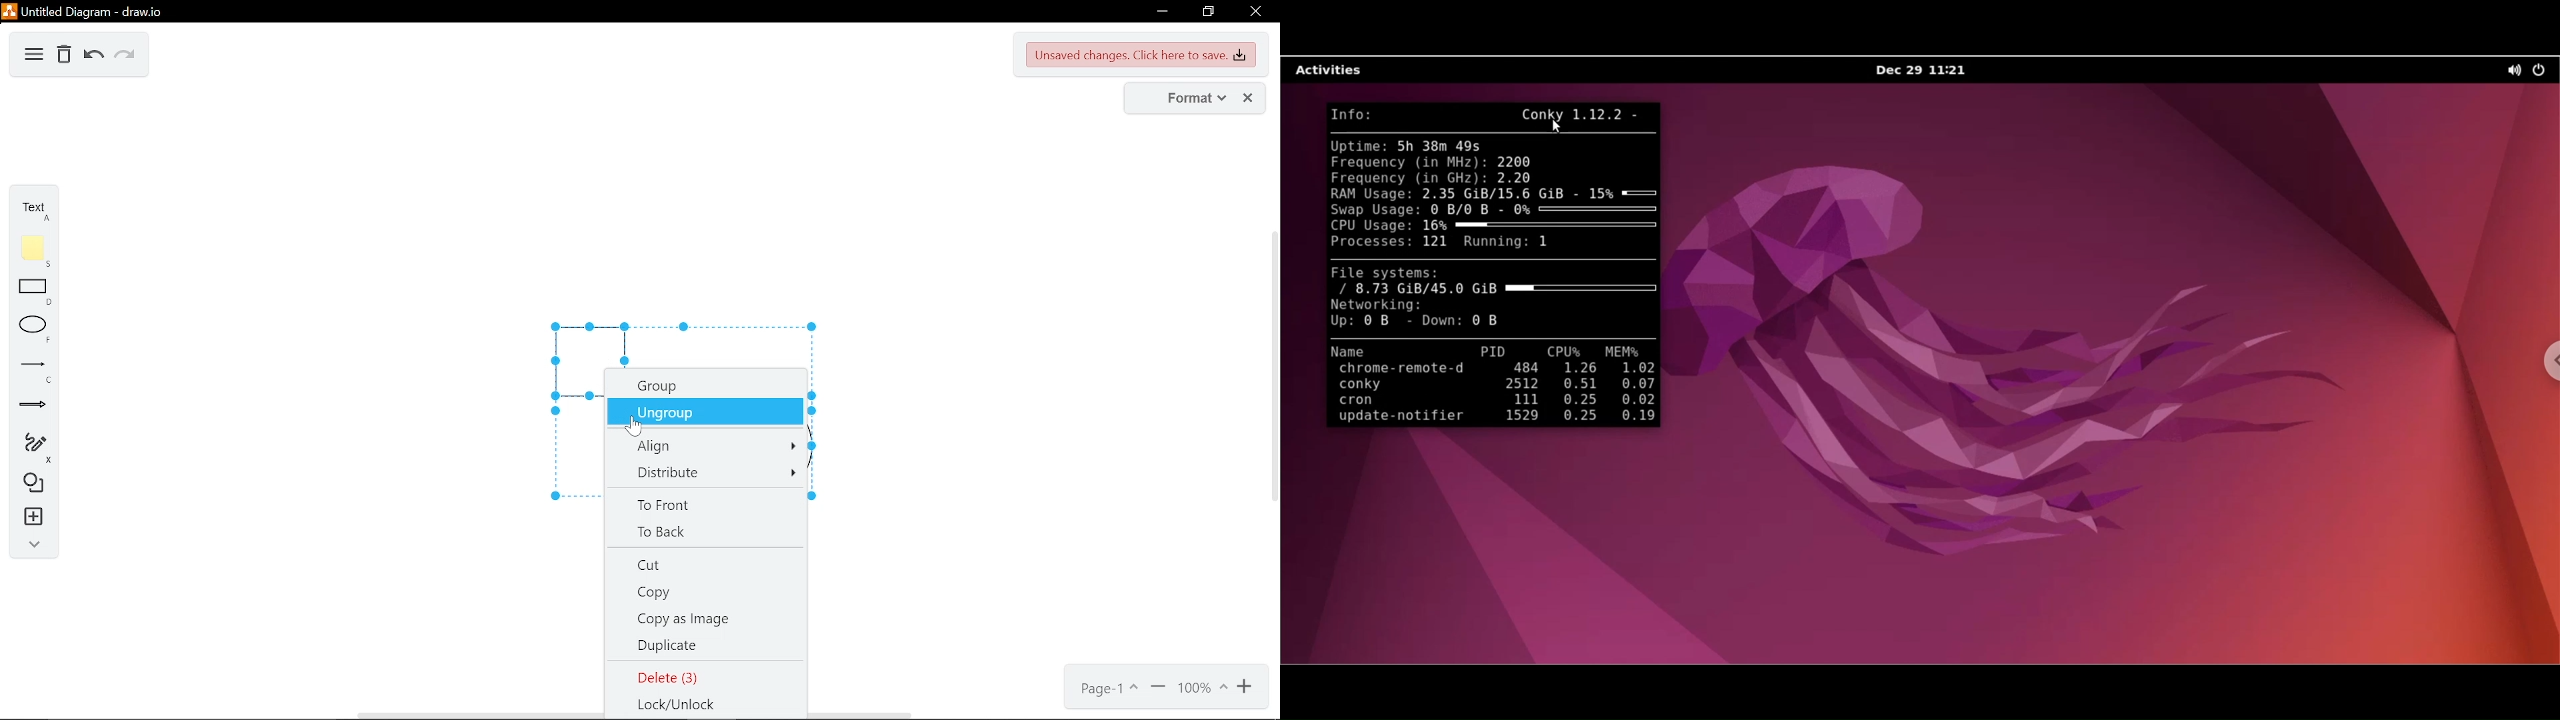 Image resolution: width=2576 pixels, height=728 pixels. Describe the element at coordinates (1107, 689) in the screenshot. I see `current page` at that location.